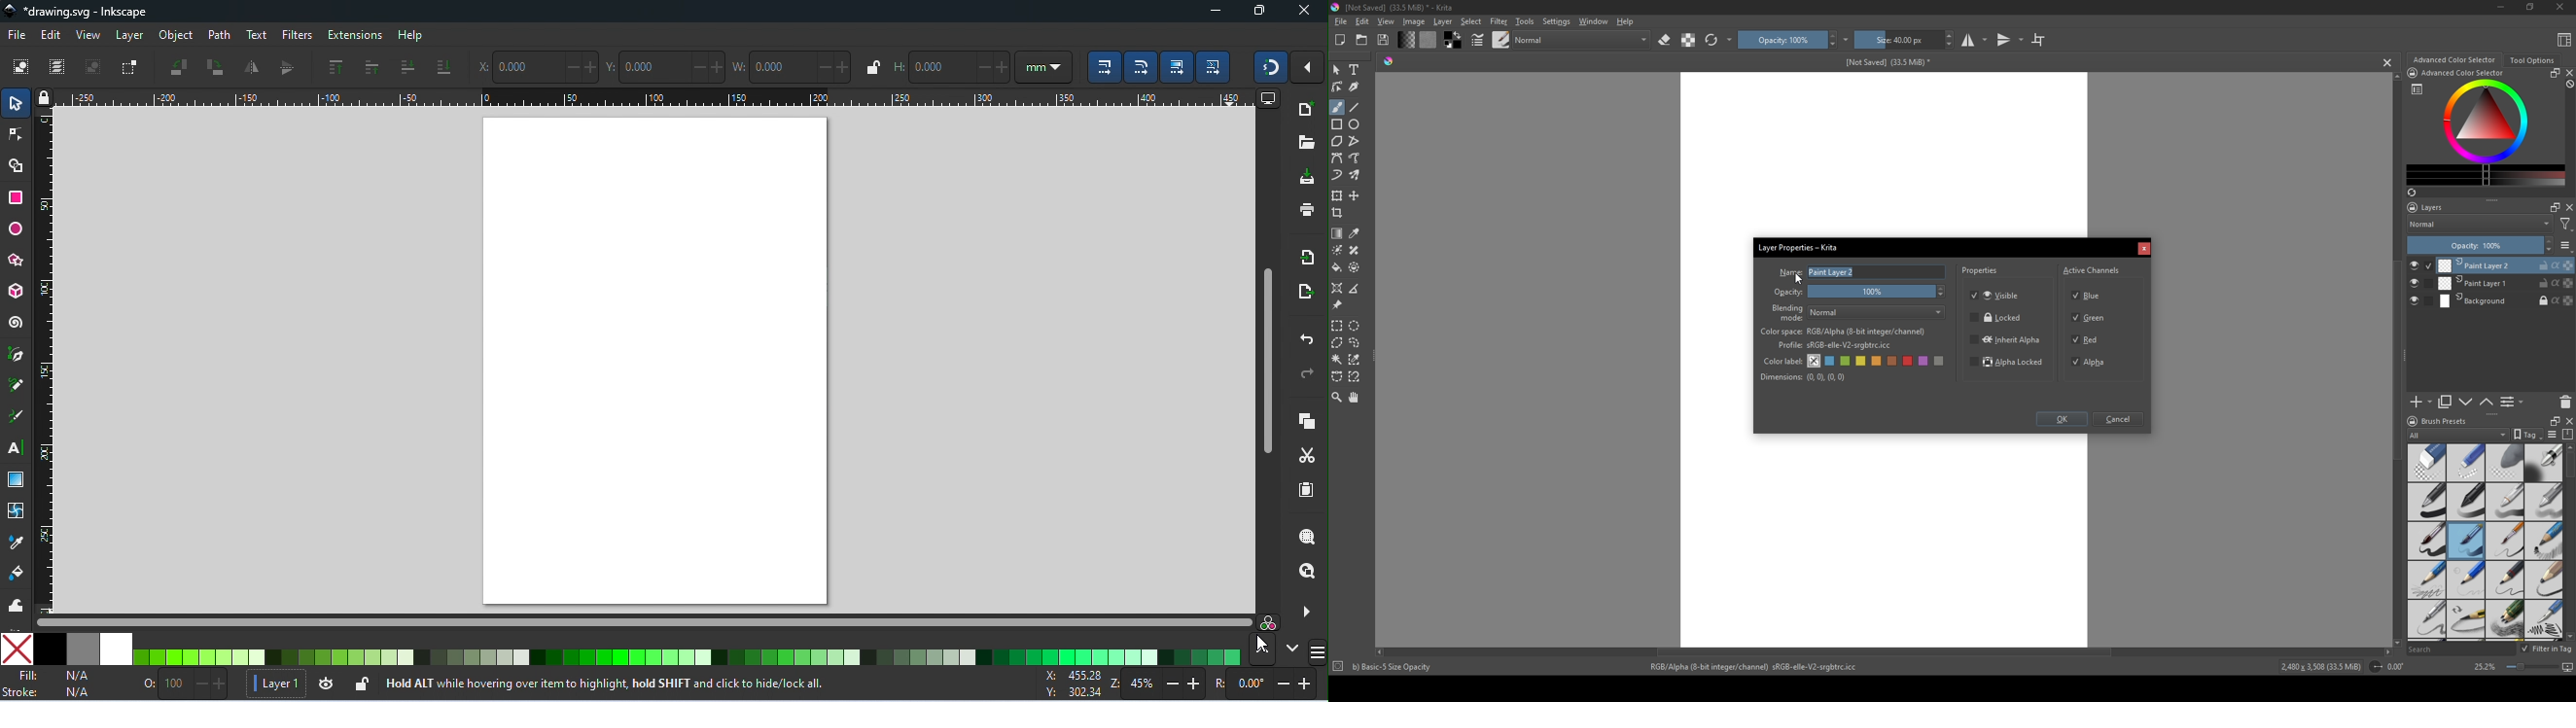 The image size is (2576, 728). Describe the element at coordinates (1272, 67) in the screenshot. I see `snapping` at that location.